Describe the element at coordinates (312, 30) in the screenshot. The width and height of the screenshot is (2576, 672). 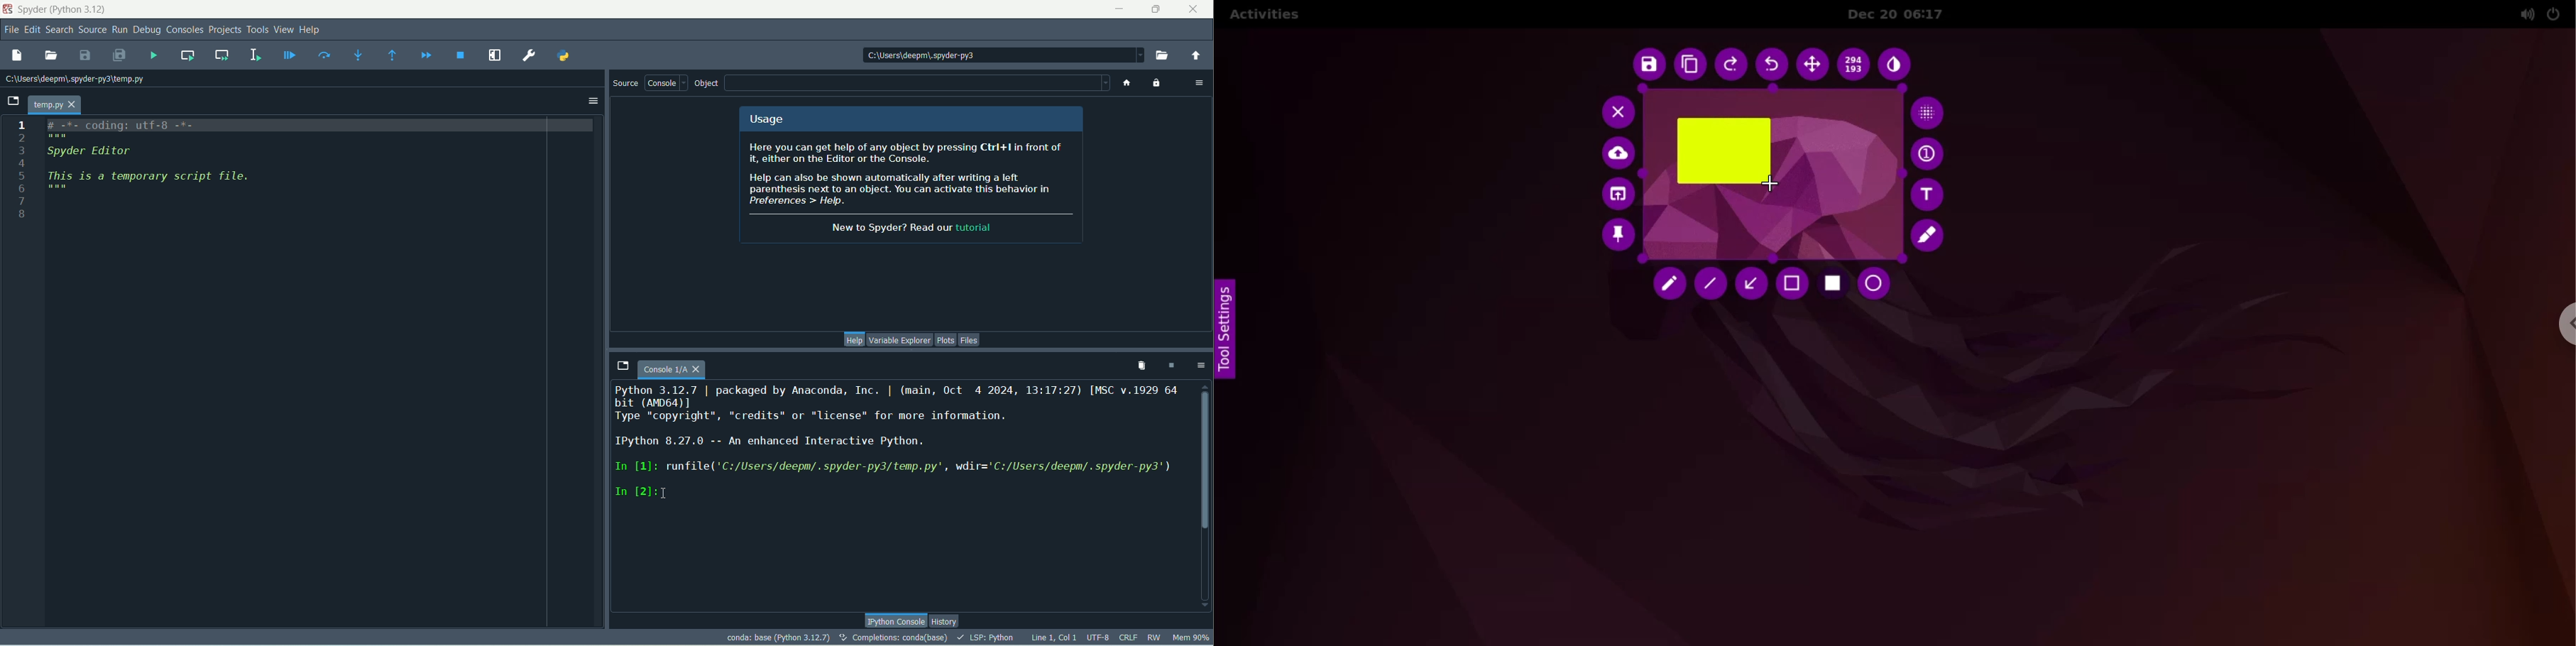
I see `help` at that location.